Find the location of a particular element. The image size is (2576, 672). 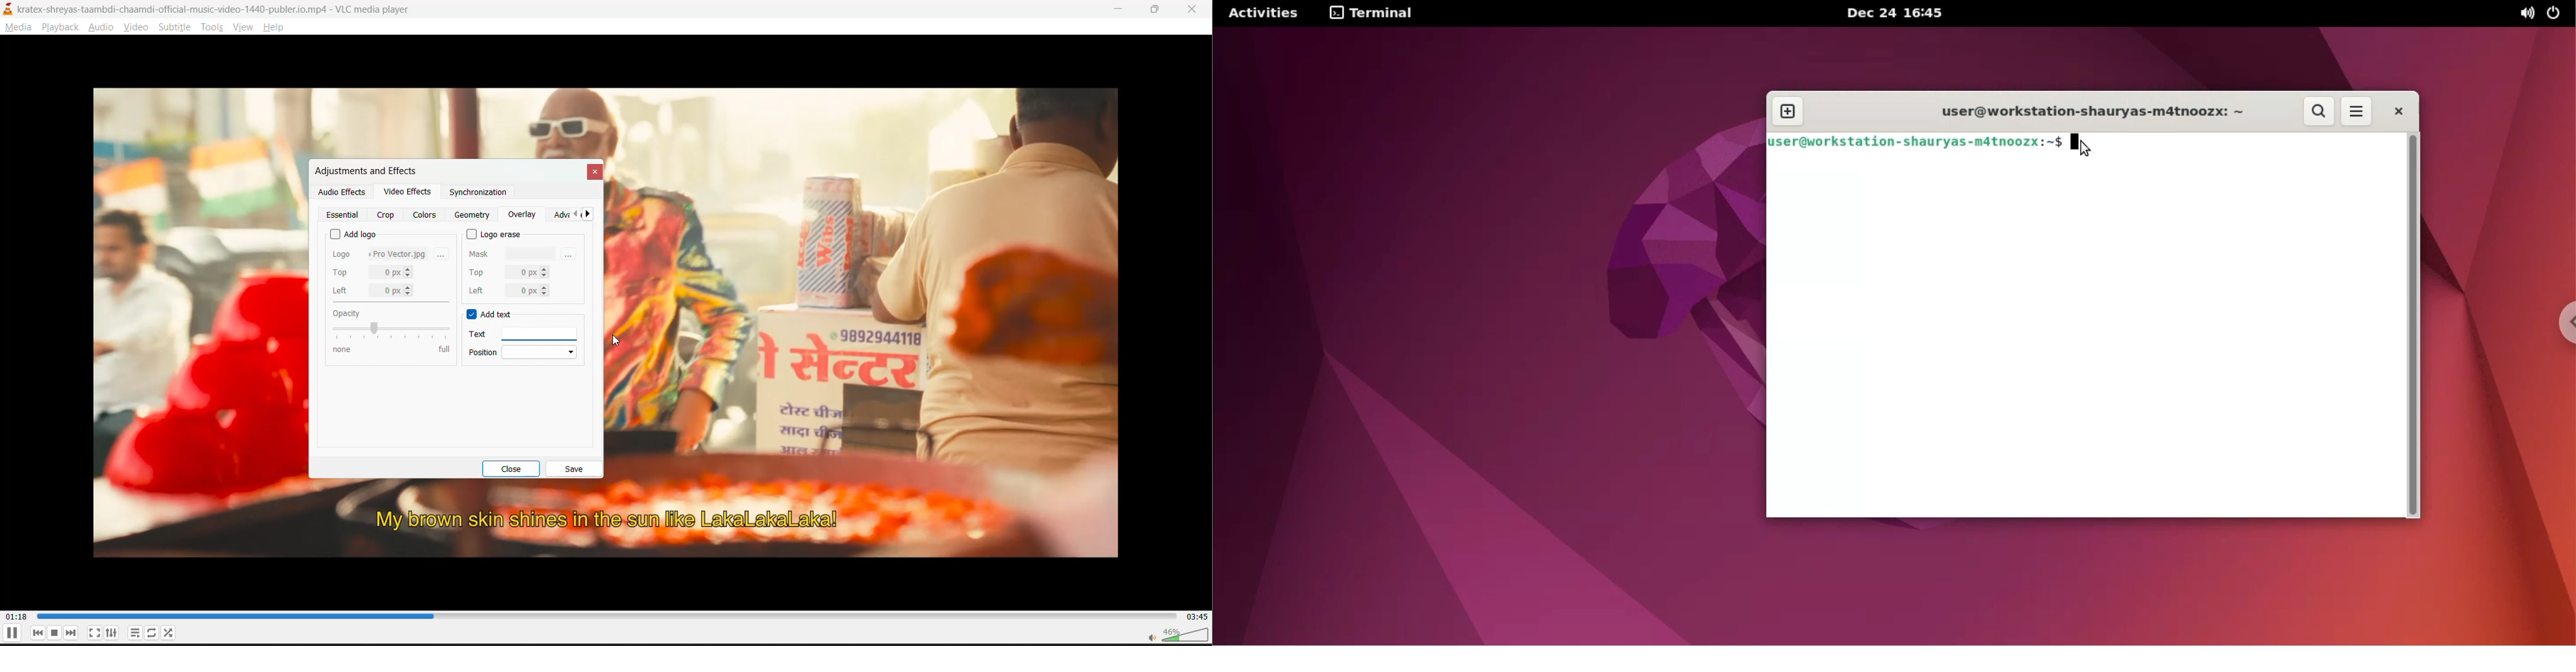

close is located at coordinates (1193, 11).